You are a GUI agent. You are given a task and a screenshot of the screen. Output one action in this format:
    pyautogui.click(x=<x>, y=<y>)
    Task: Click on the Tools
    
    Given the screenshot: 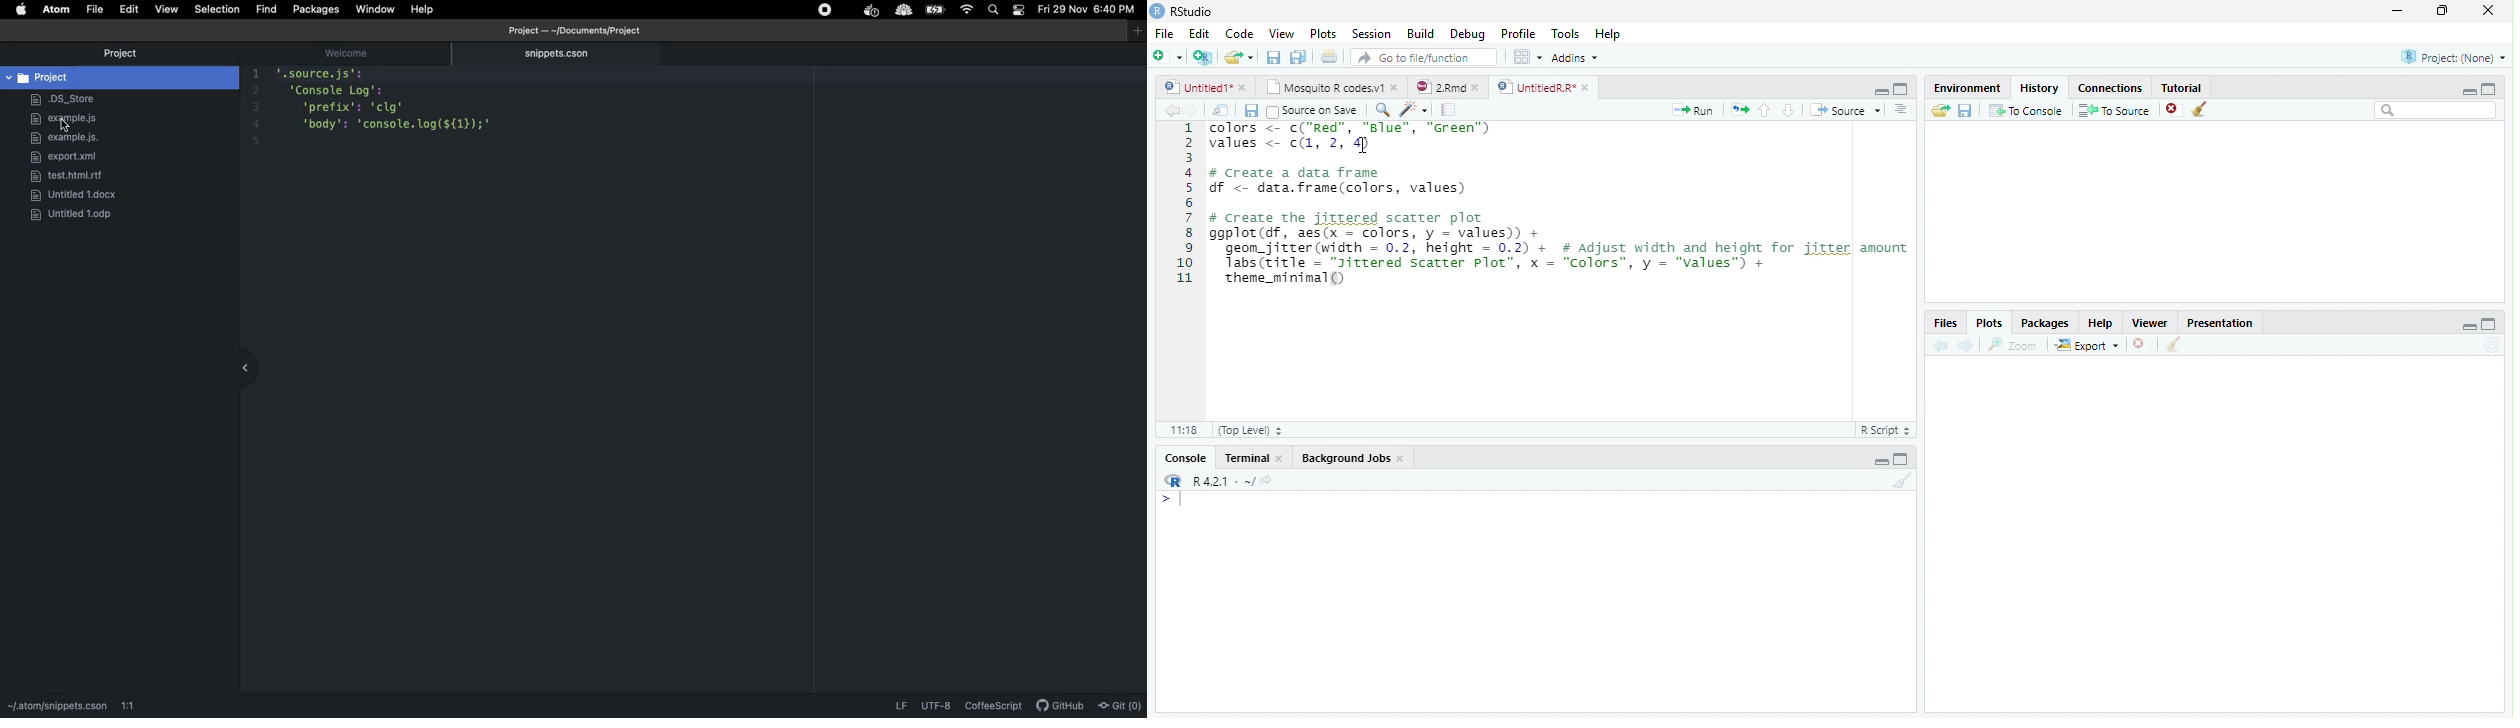 What is the action you would take?
    pyautogui.click(x=1565, y=33)
    